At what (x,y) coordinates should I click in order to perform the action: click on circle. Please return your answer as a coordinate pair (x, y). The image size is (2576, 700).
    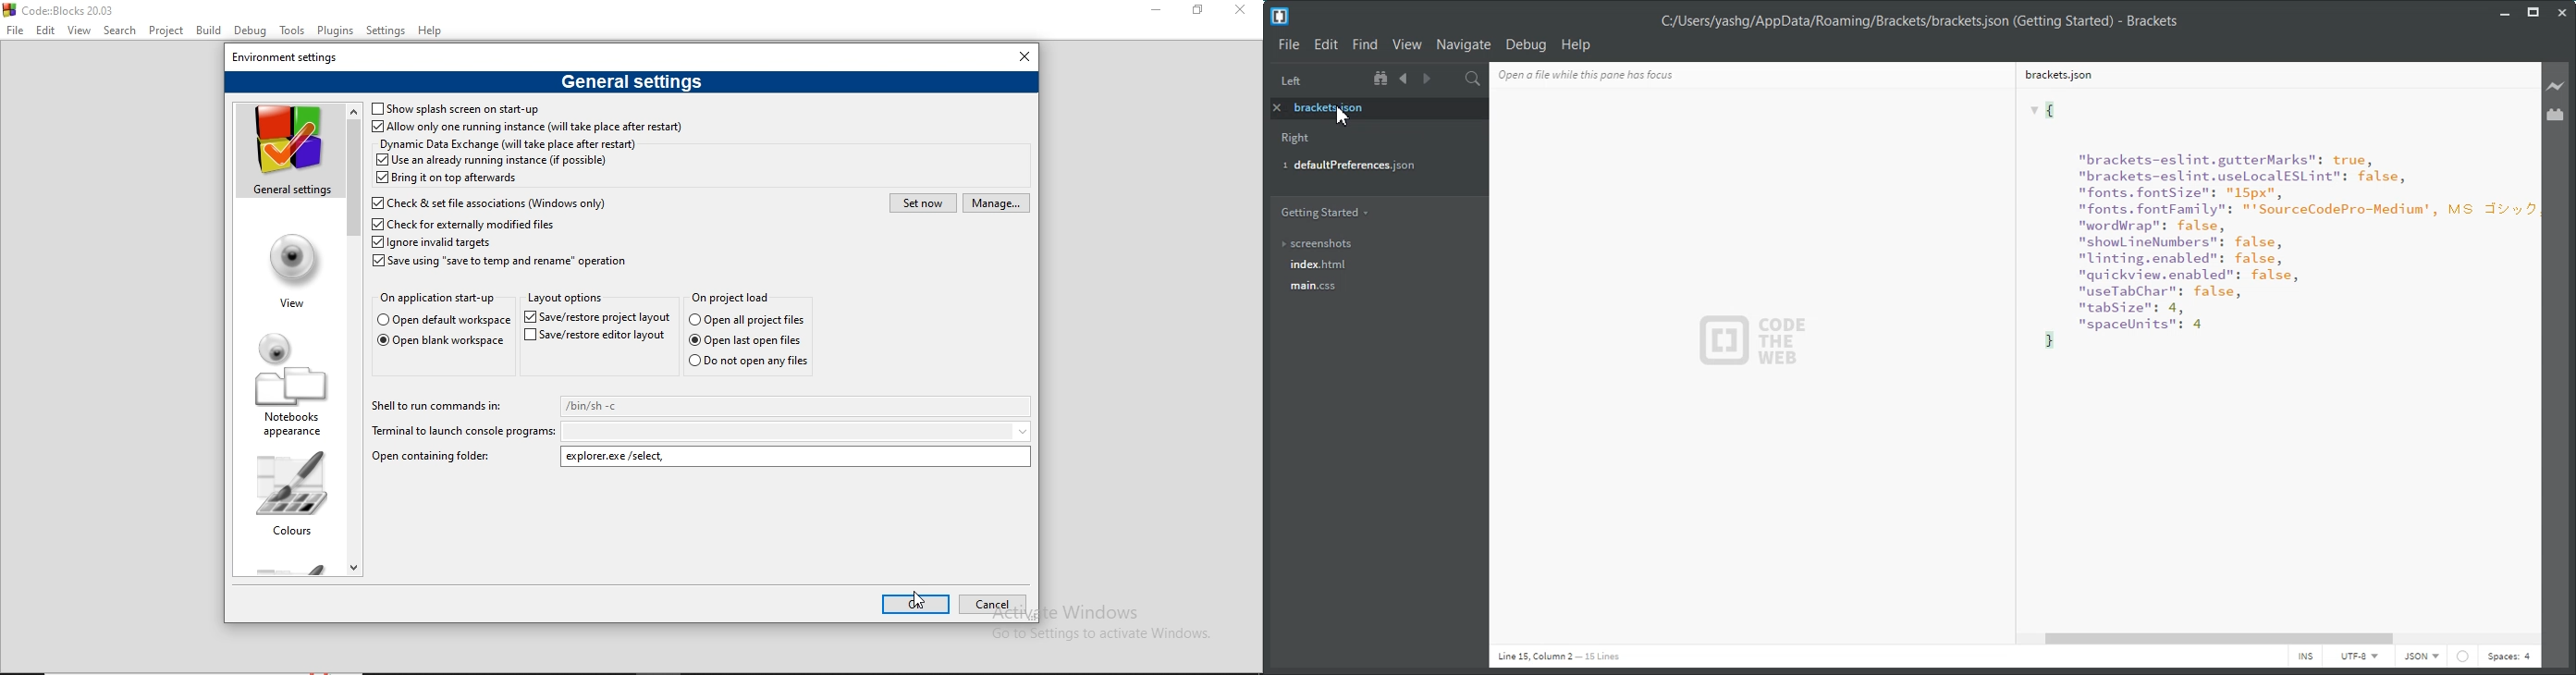
    Looking at the image, I should click on (2462, 659).